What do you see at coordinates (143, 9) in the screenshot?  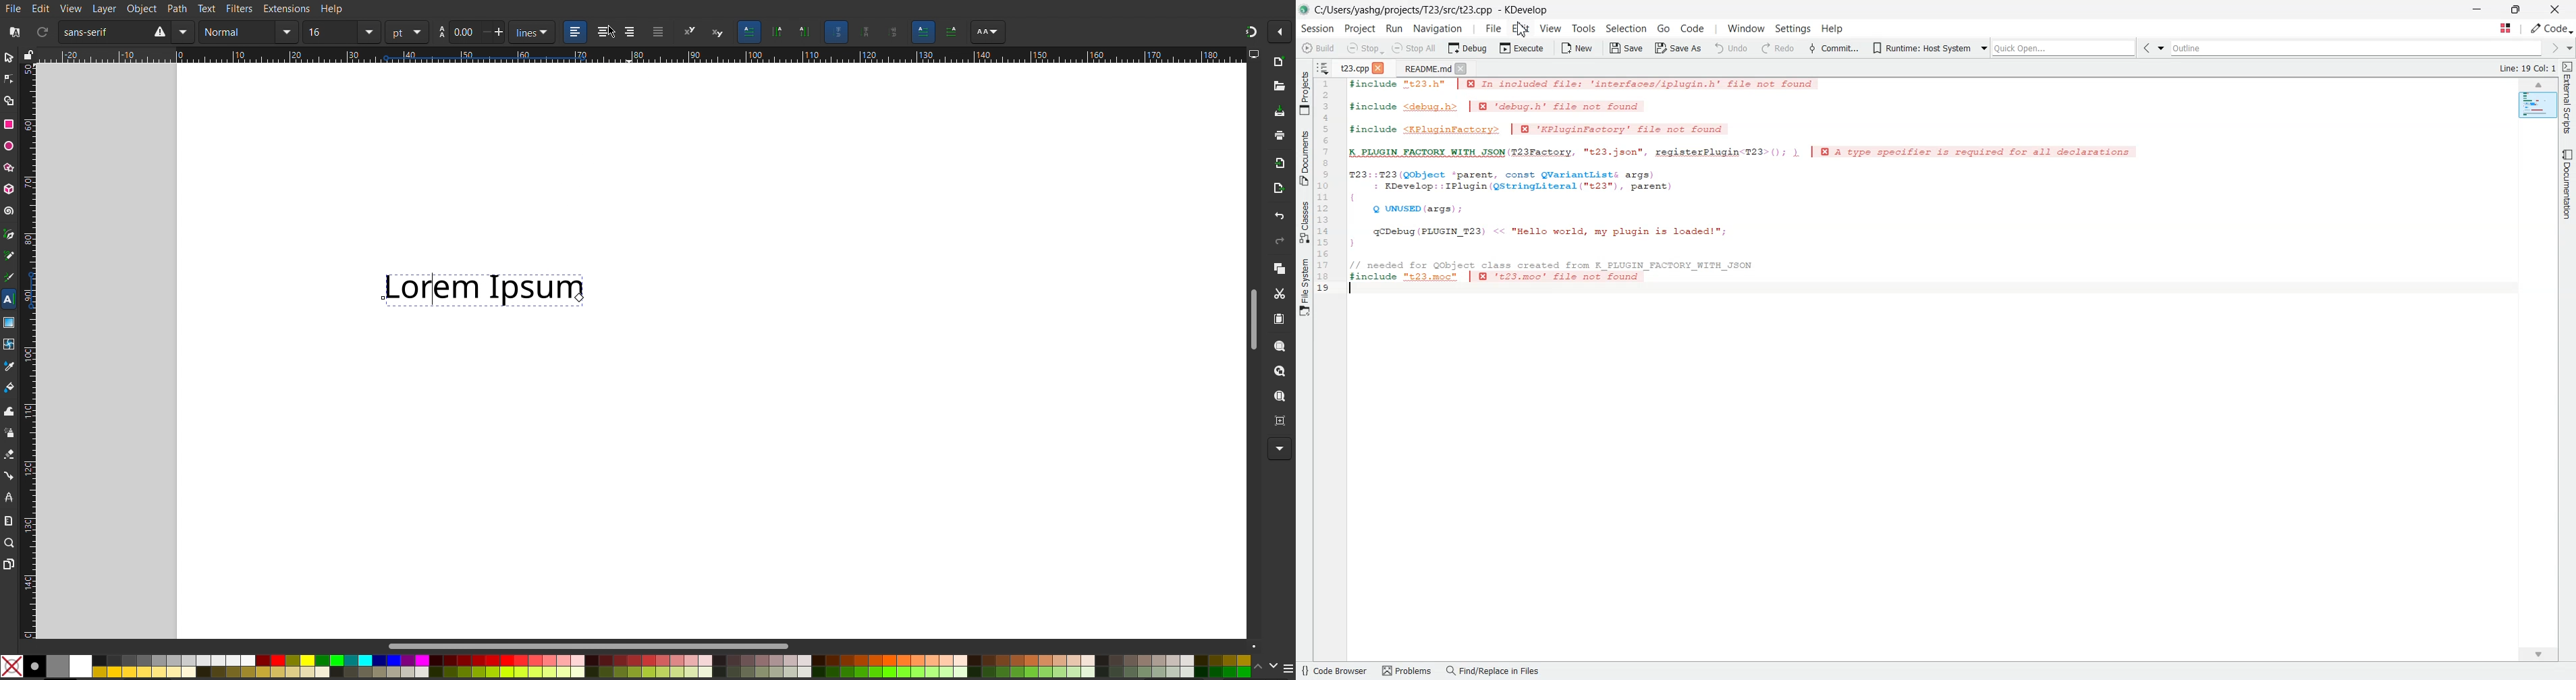 I see `Object` at bounding box center [143, 9].